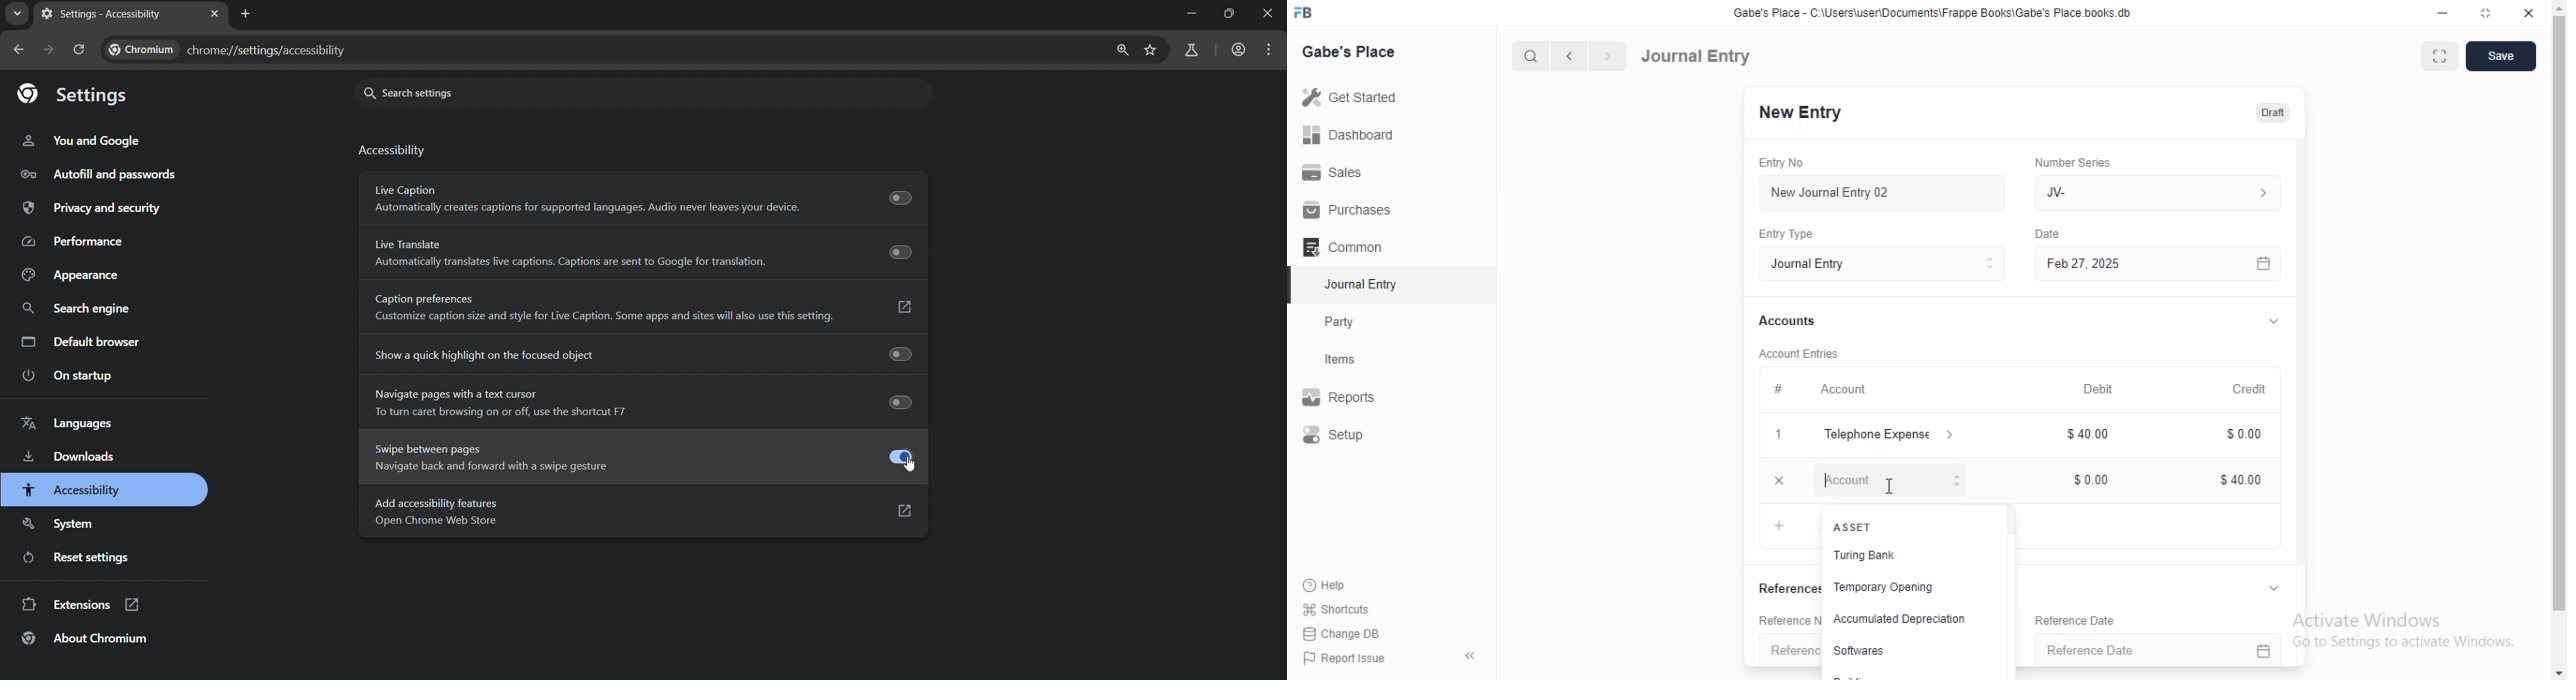 This screenshot has height=700, width=2576. Describe the element at coordinates (1892, 193) in the screenshot. I see `New Journal Entry 02` at that location.